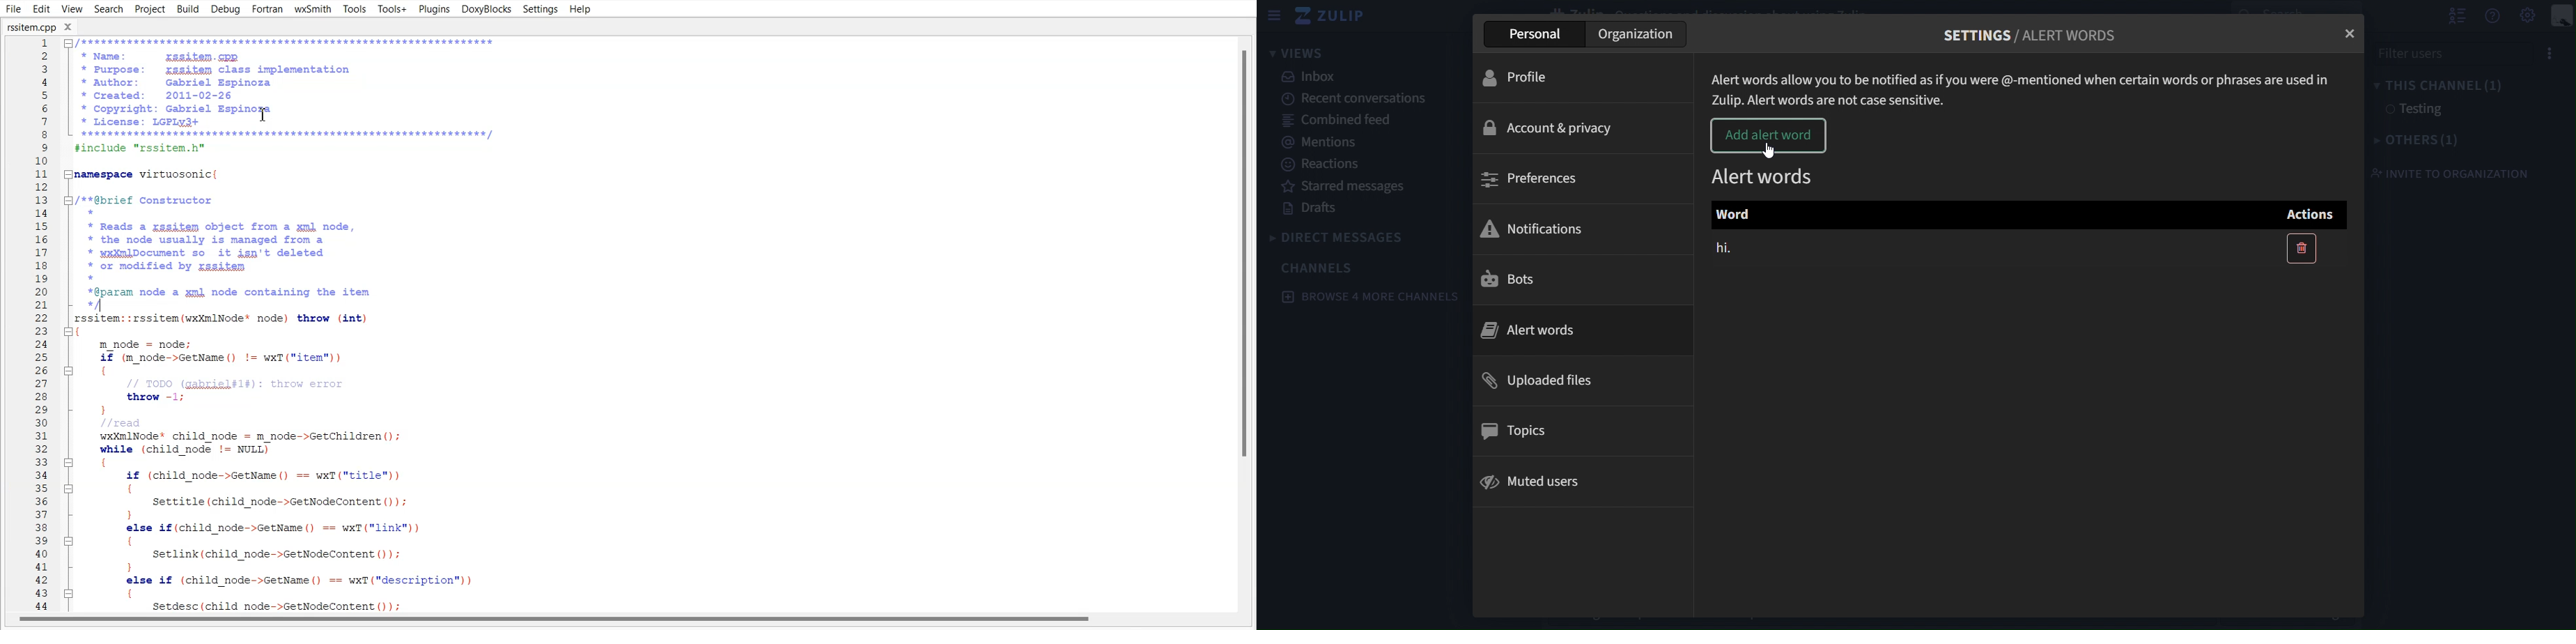 The height and width of the screenshot is (644, 2576). What do you see at coordinates (540, 9) in the screenshot?
I see `Settings` at bounding box center [540, 9].